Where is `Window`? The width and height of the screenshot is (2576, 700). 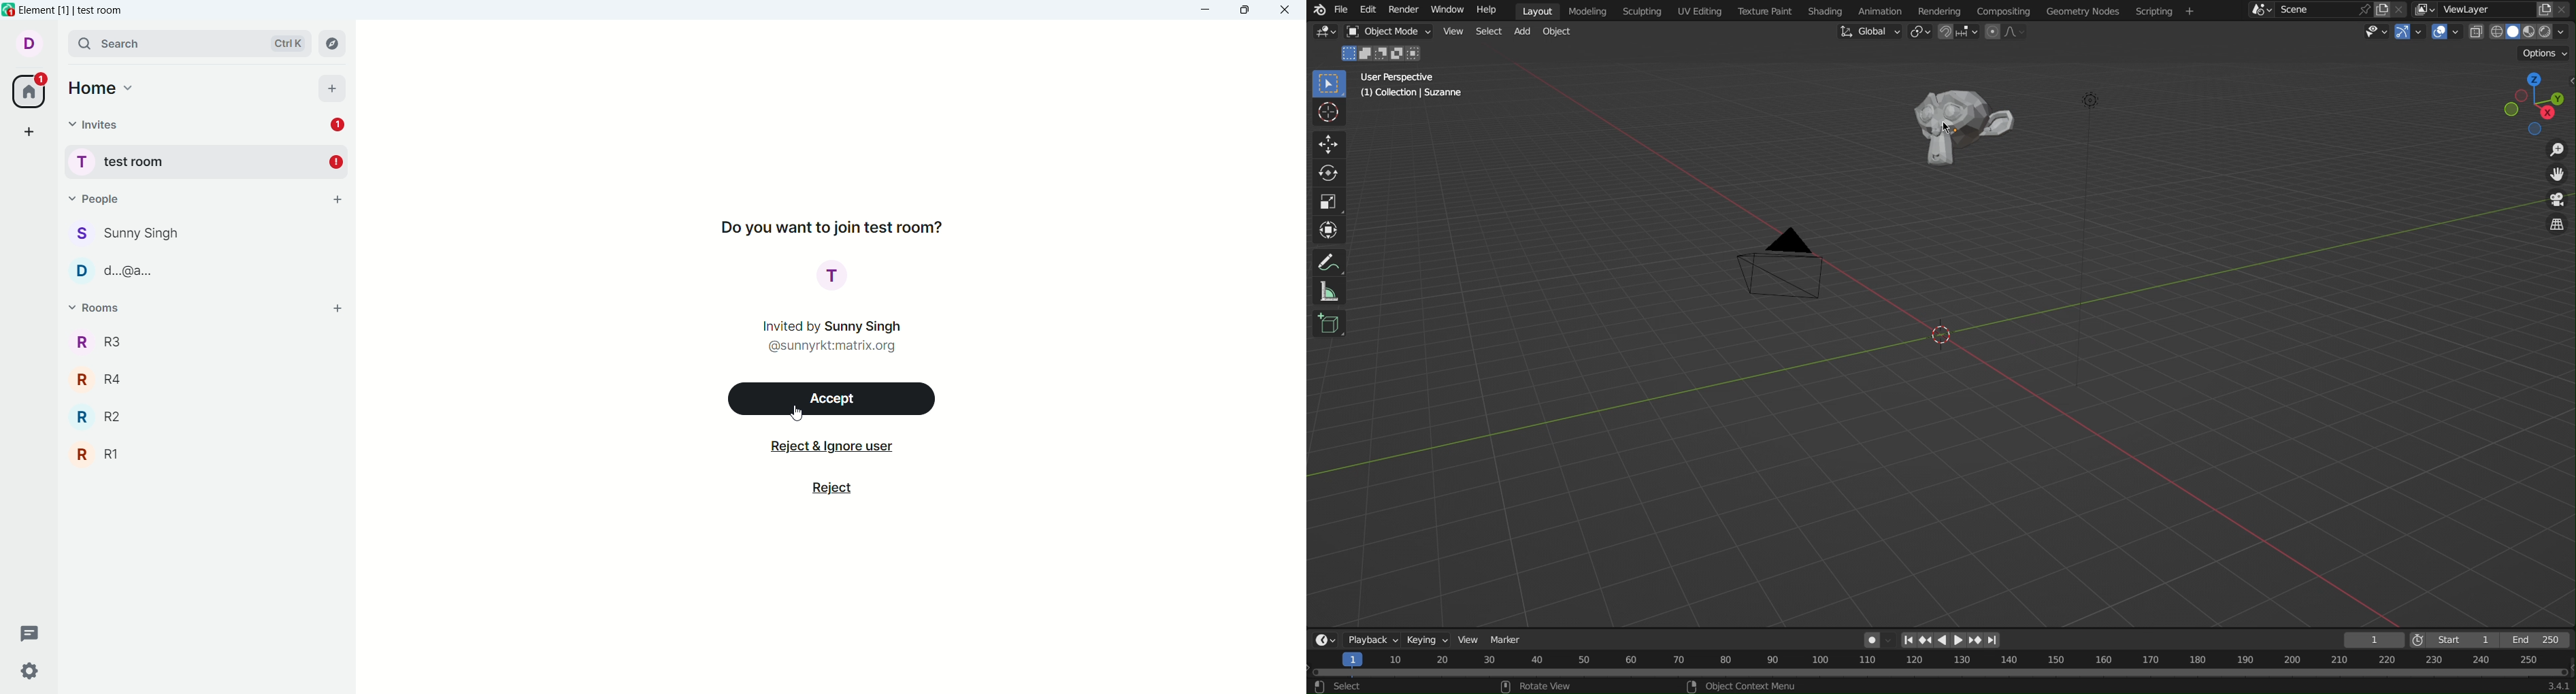 Window is located at coordinates (1447, 10).